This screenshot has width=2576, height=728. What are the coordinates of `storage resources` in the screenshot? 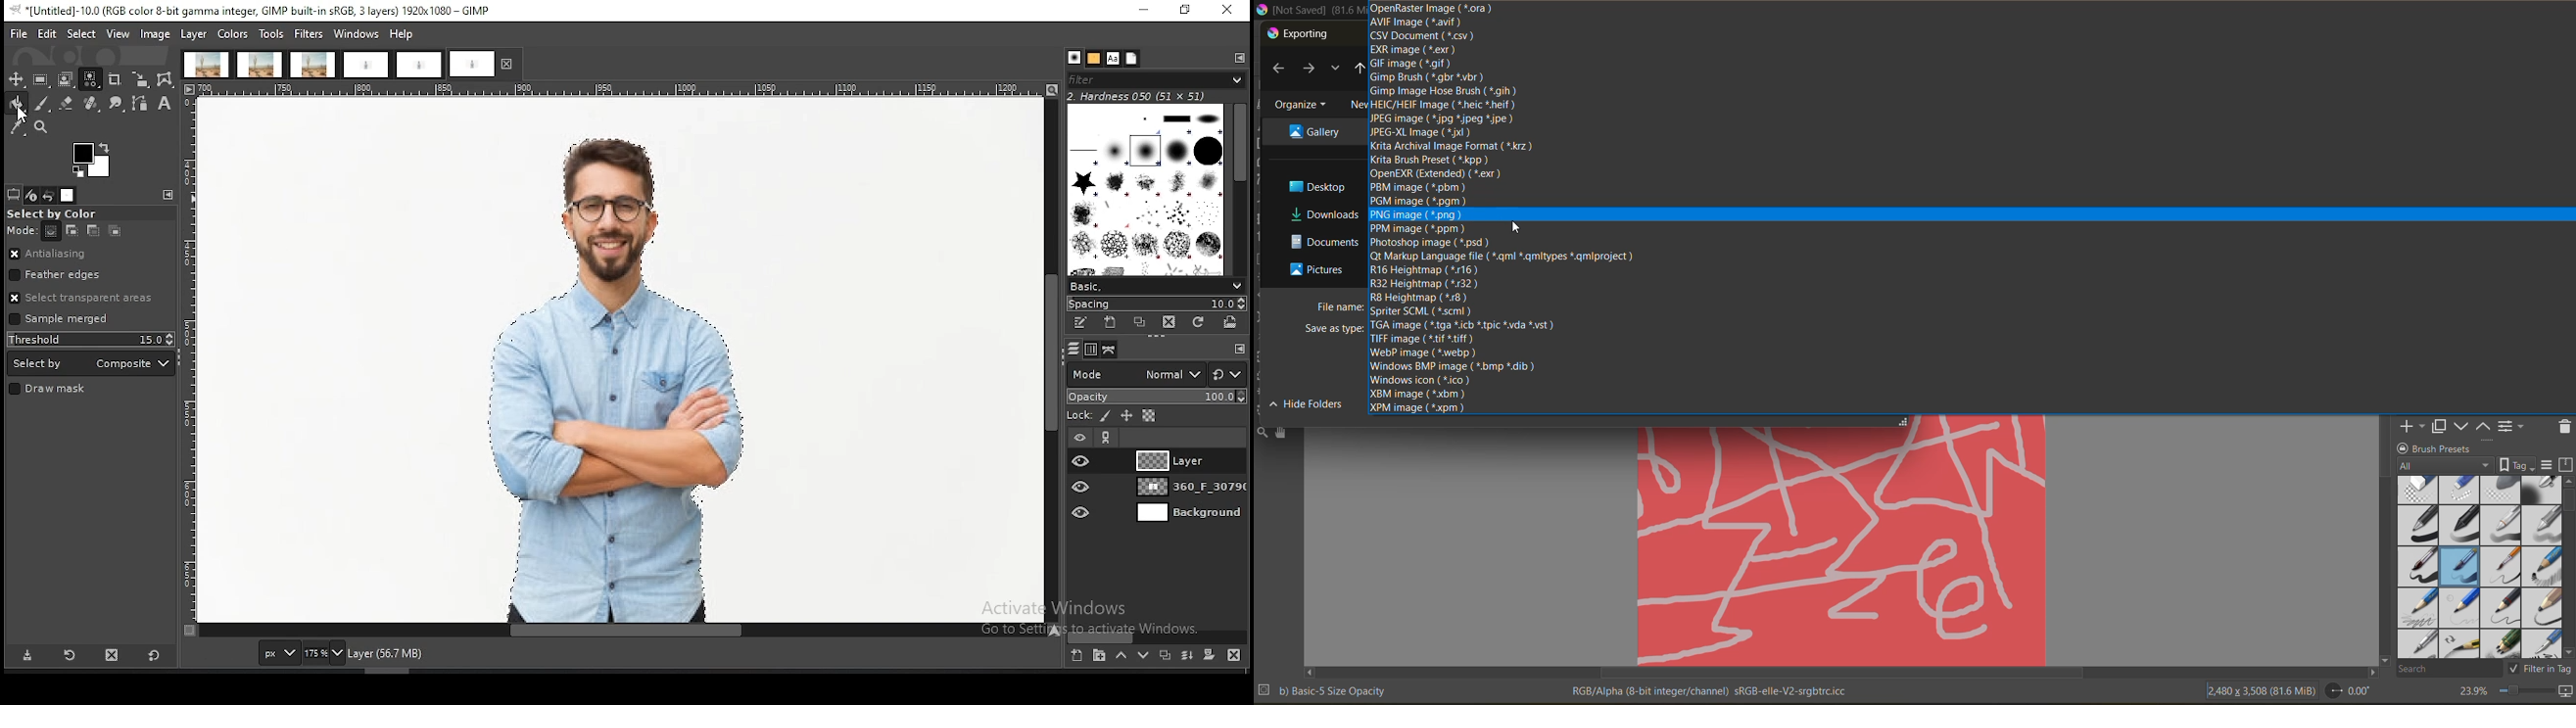 It's located at (2568, 465).